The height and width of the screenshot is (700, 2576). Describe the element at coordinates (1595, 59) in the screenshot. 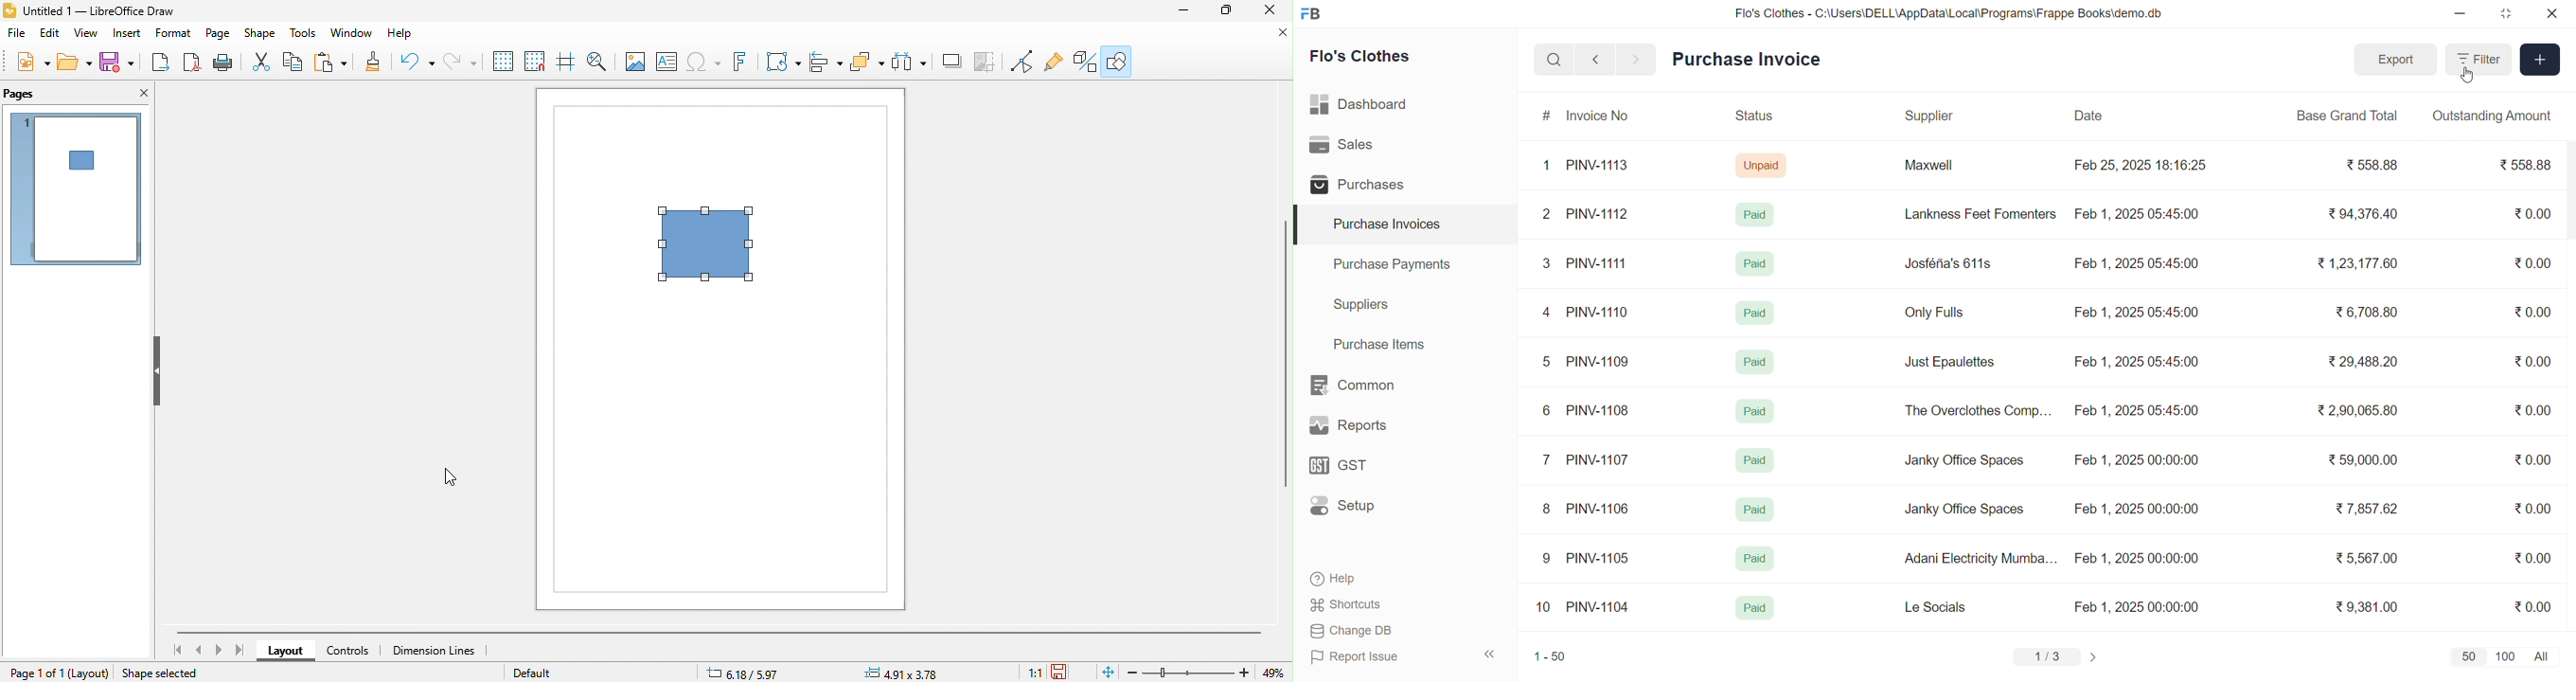

I see `navigate backward` at that location.